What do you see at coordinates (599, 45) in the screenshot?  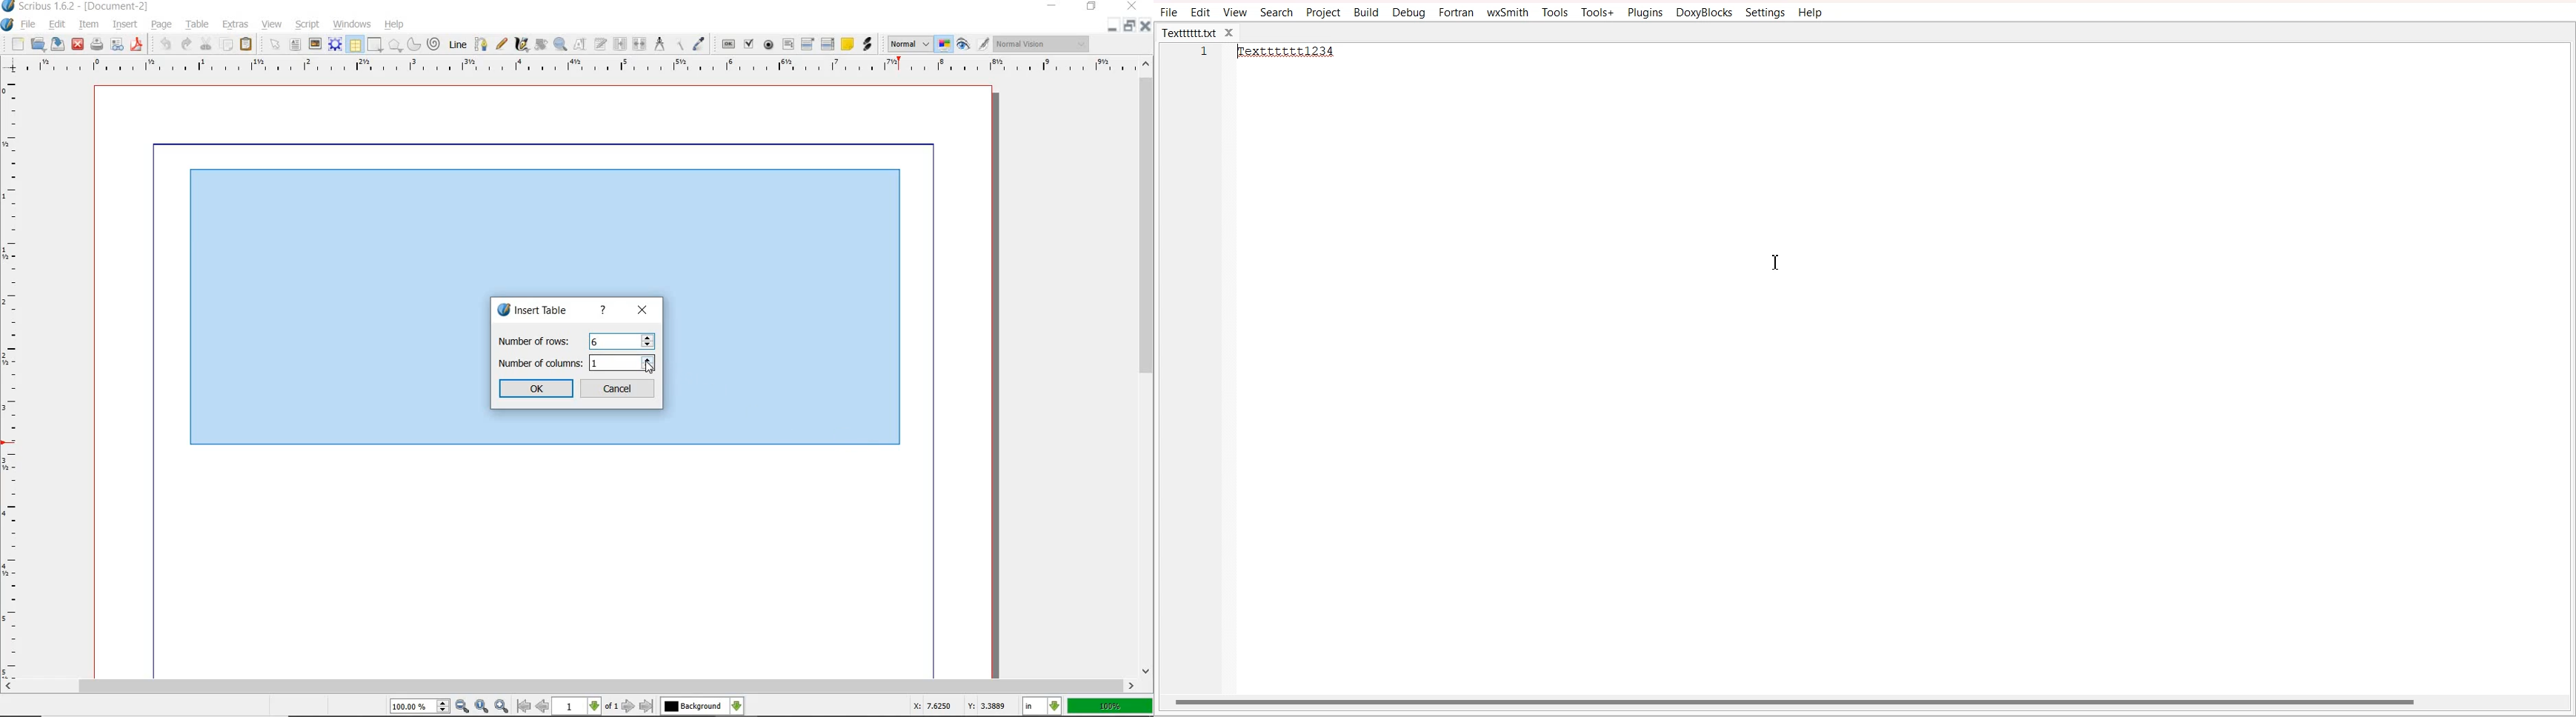 I see `edit frame with story editor` at bounding box center [599, 45].